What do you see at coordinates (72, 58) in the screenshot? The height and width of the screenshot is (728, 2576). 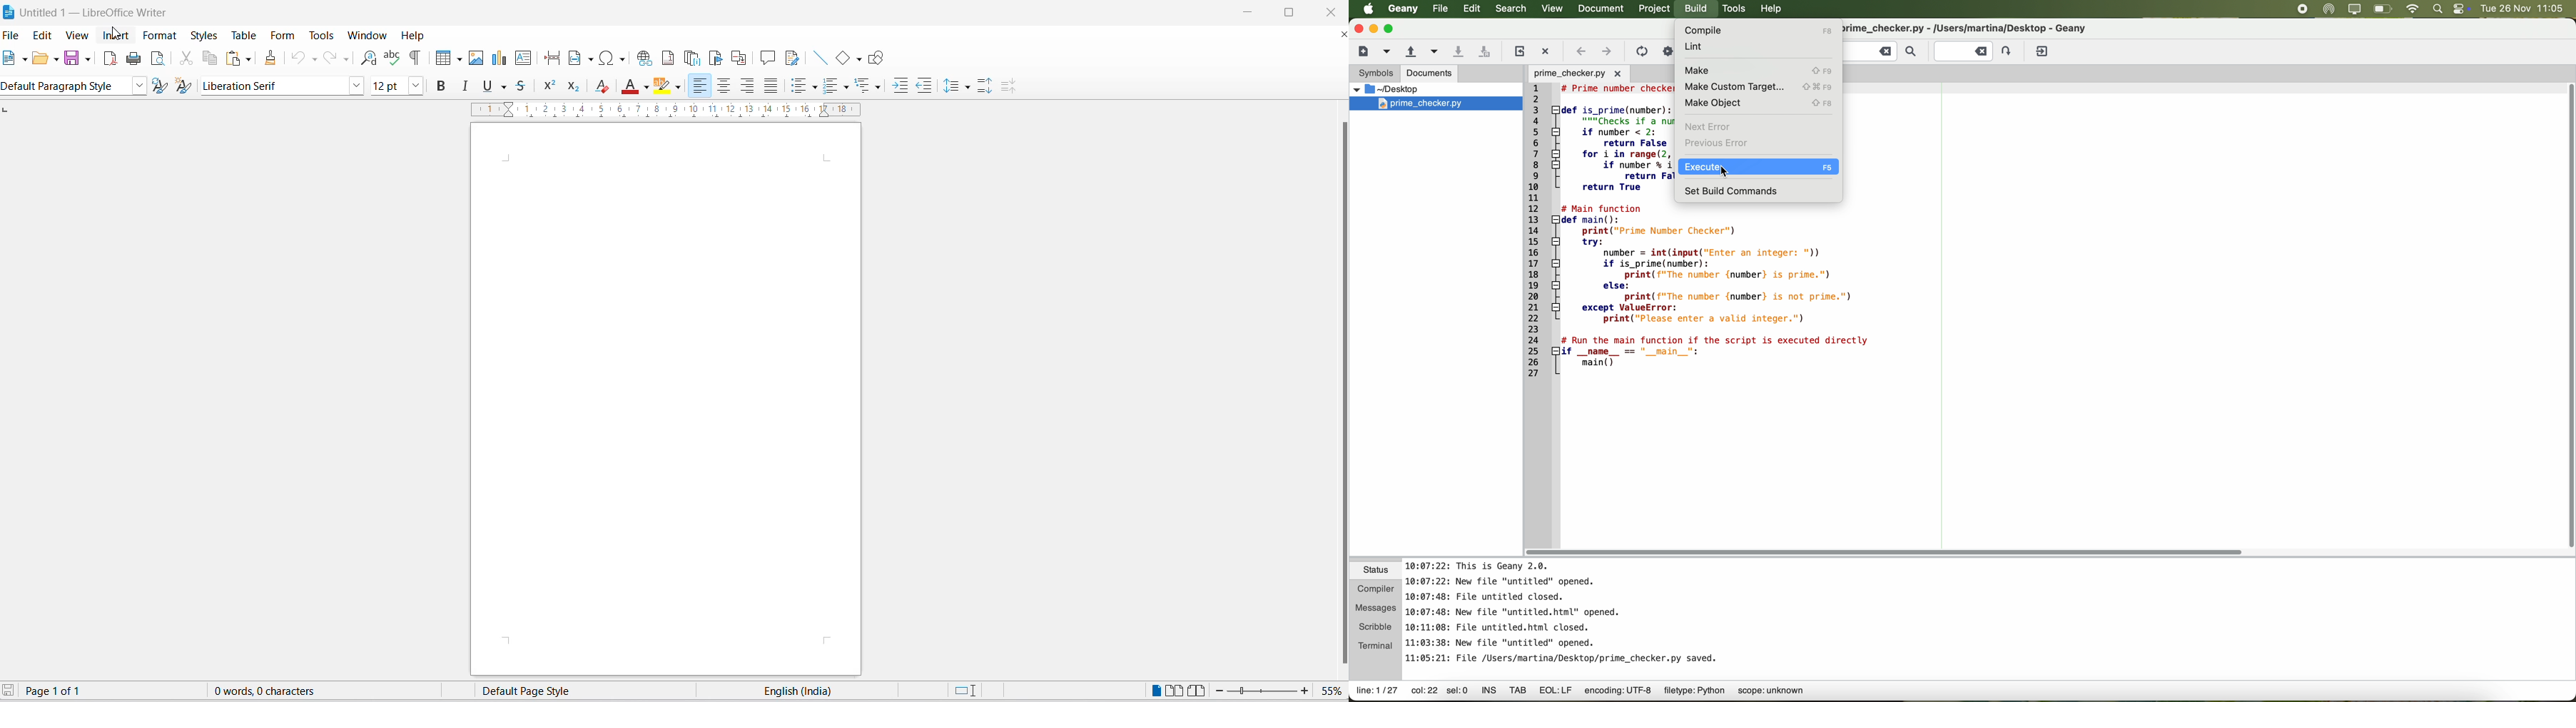 I see `save` at bounding box center [72, 58].